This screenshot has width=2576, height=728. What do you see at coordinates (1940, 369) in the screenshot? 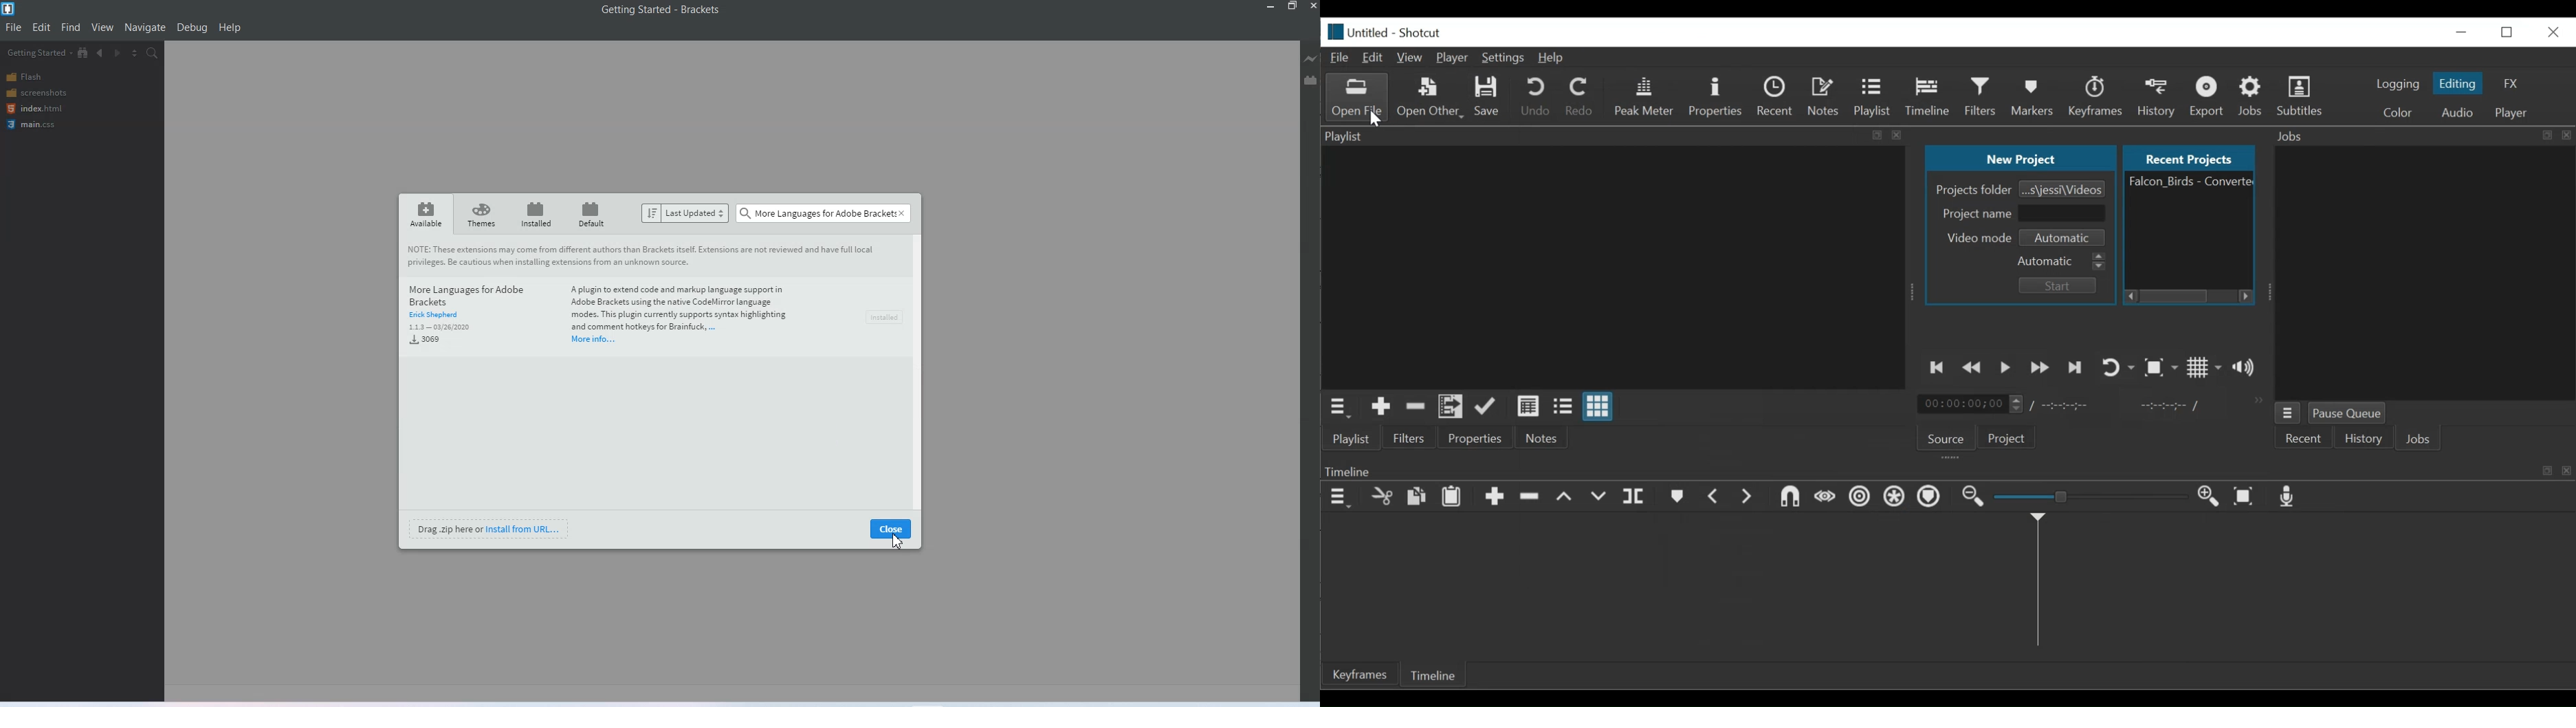
I see `Skip to the previous point` at bounding box center [1940, 369].